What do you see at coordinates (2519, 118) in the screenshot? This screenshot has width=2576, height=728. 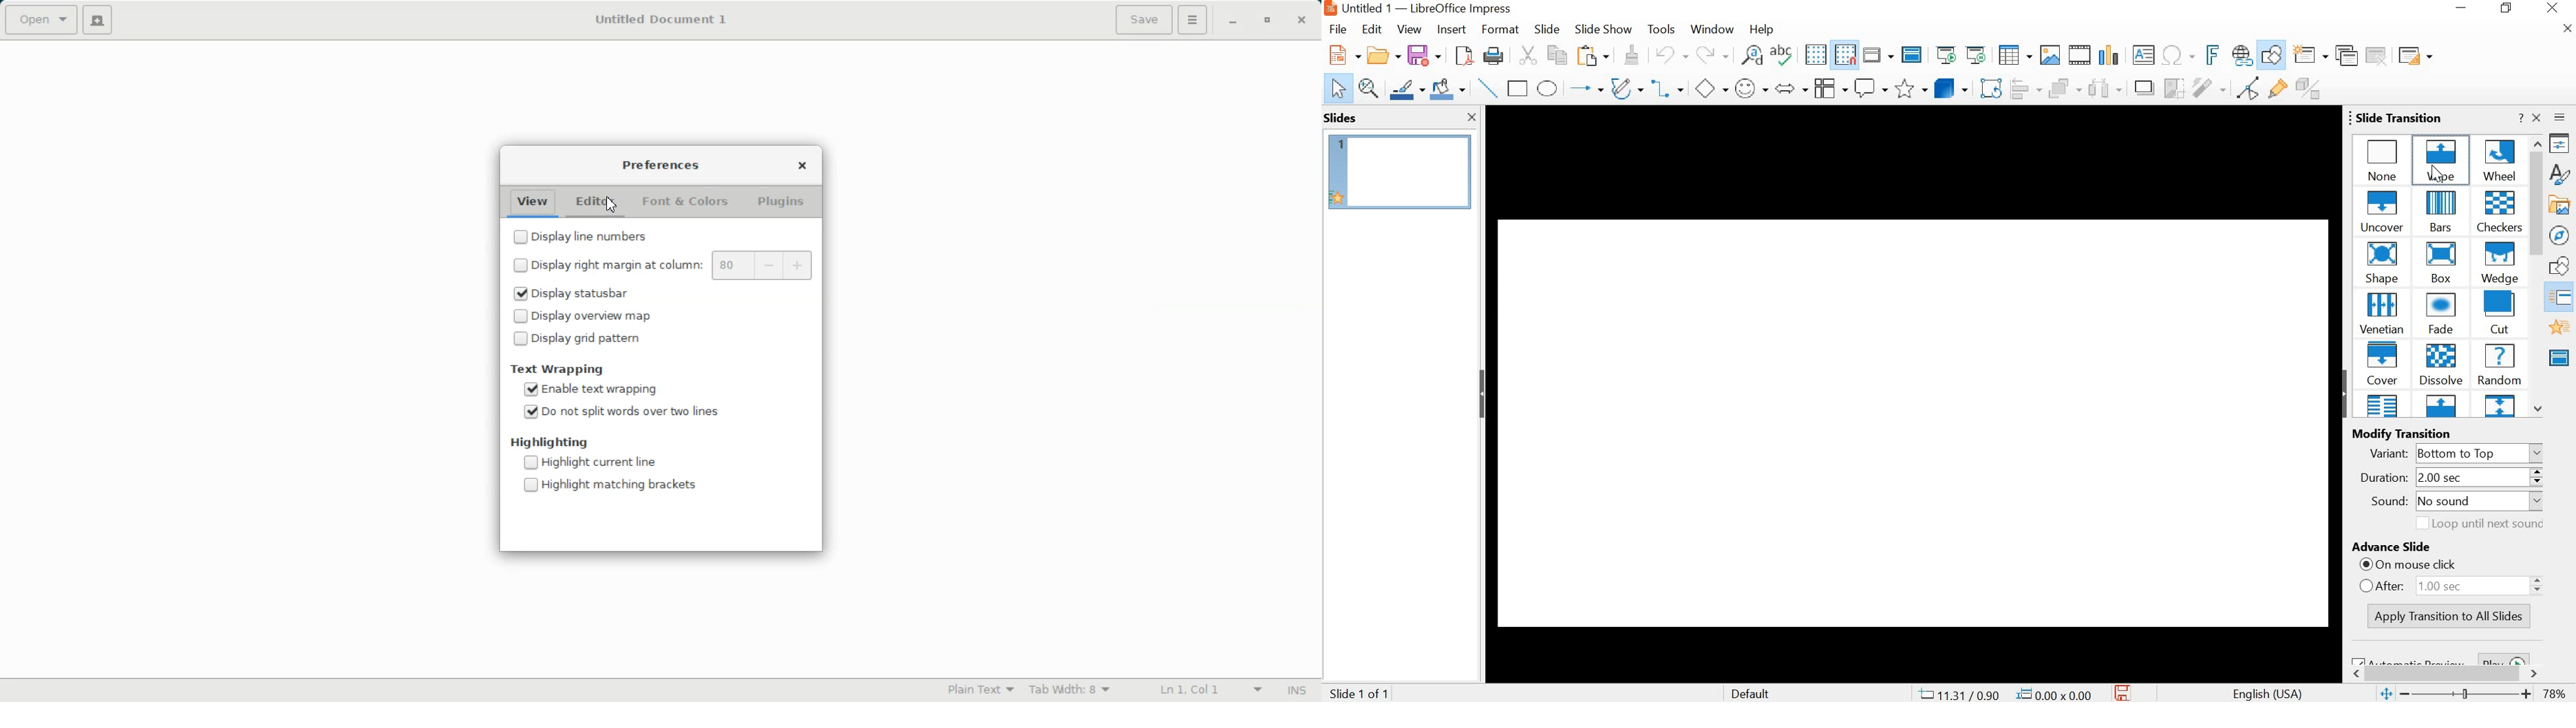 I see `help` at bounding box center [2519, 118].